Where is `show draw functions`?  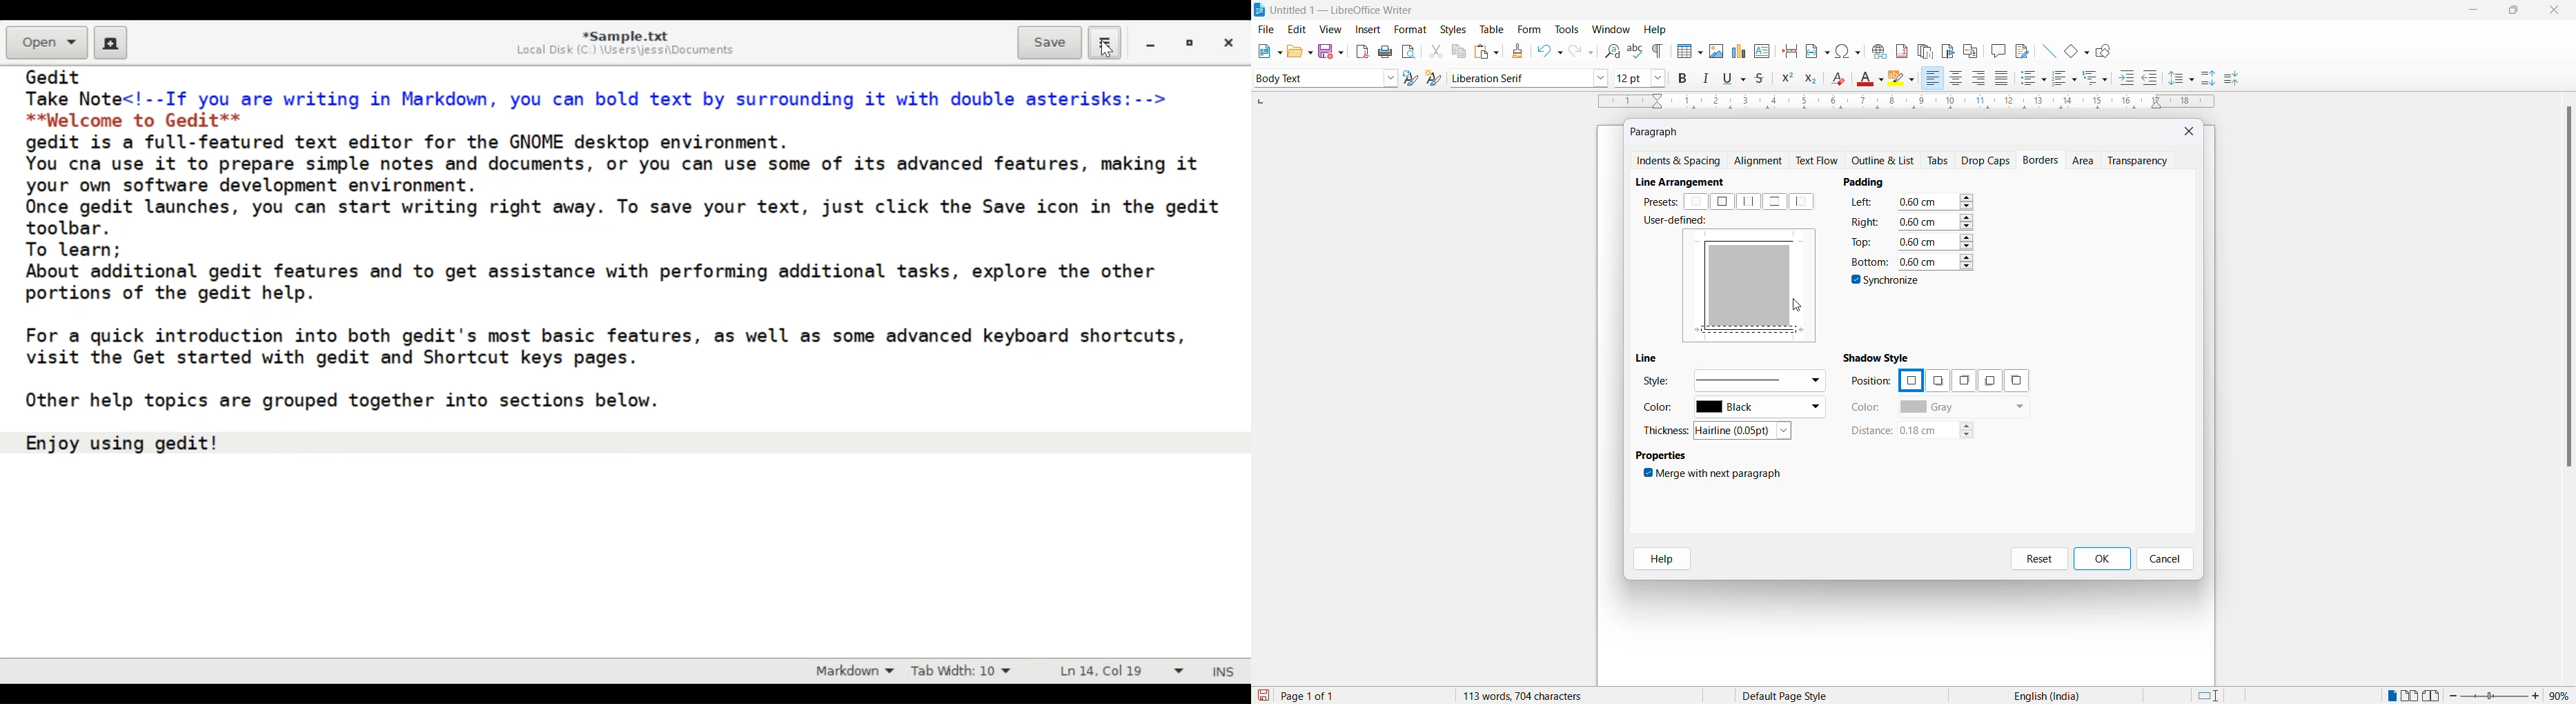 show draw functions is located at coordinates (2106, 50).